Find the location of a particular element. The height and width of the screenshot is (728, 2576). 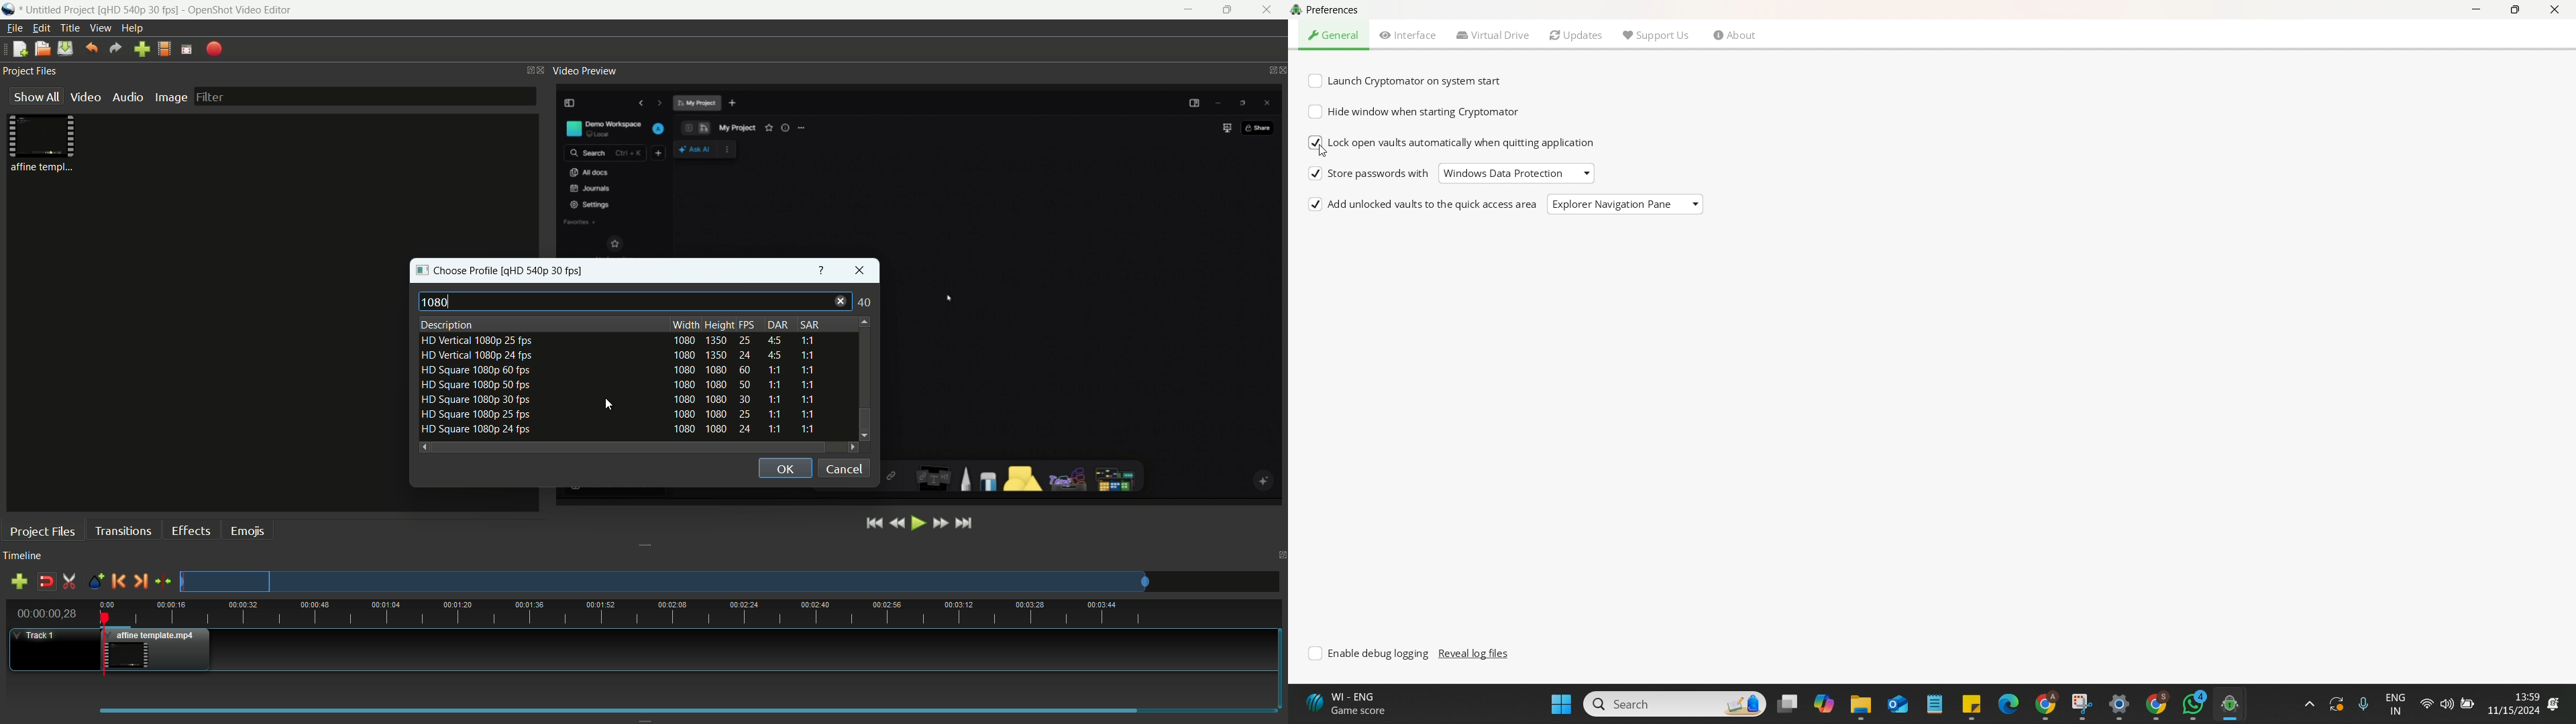

previous marker is located at coordinates (118, 581).